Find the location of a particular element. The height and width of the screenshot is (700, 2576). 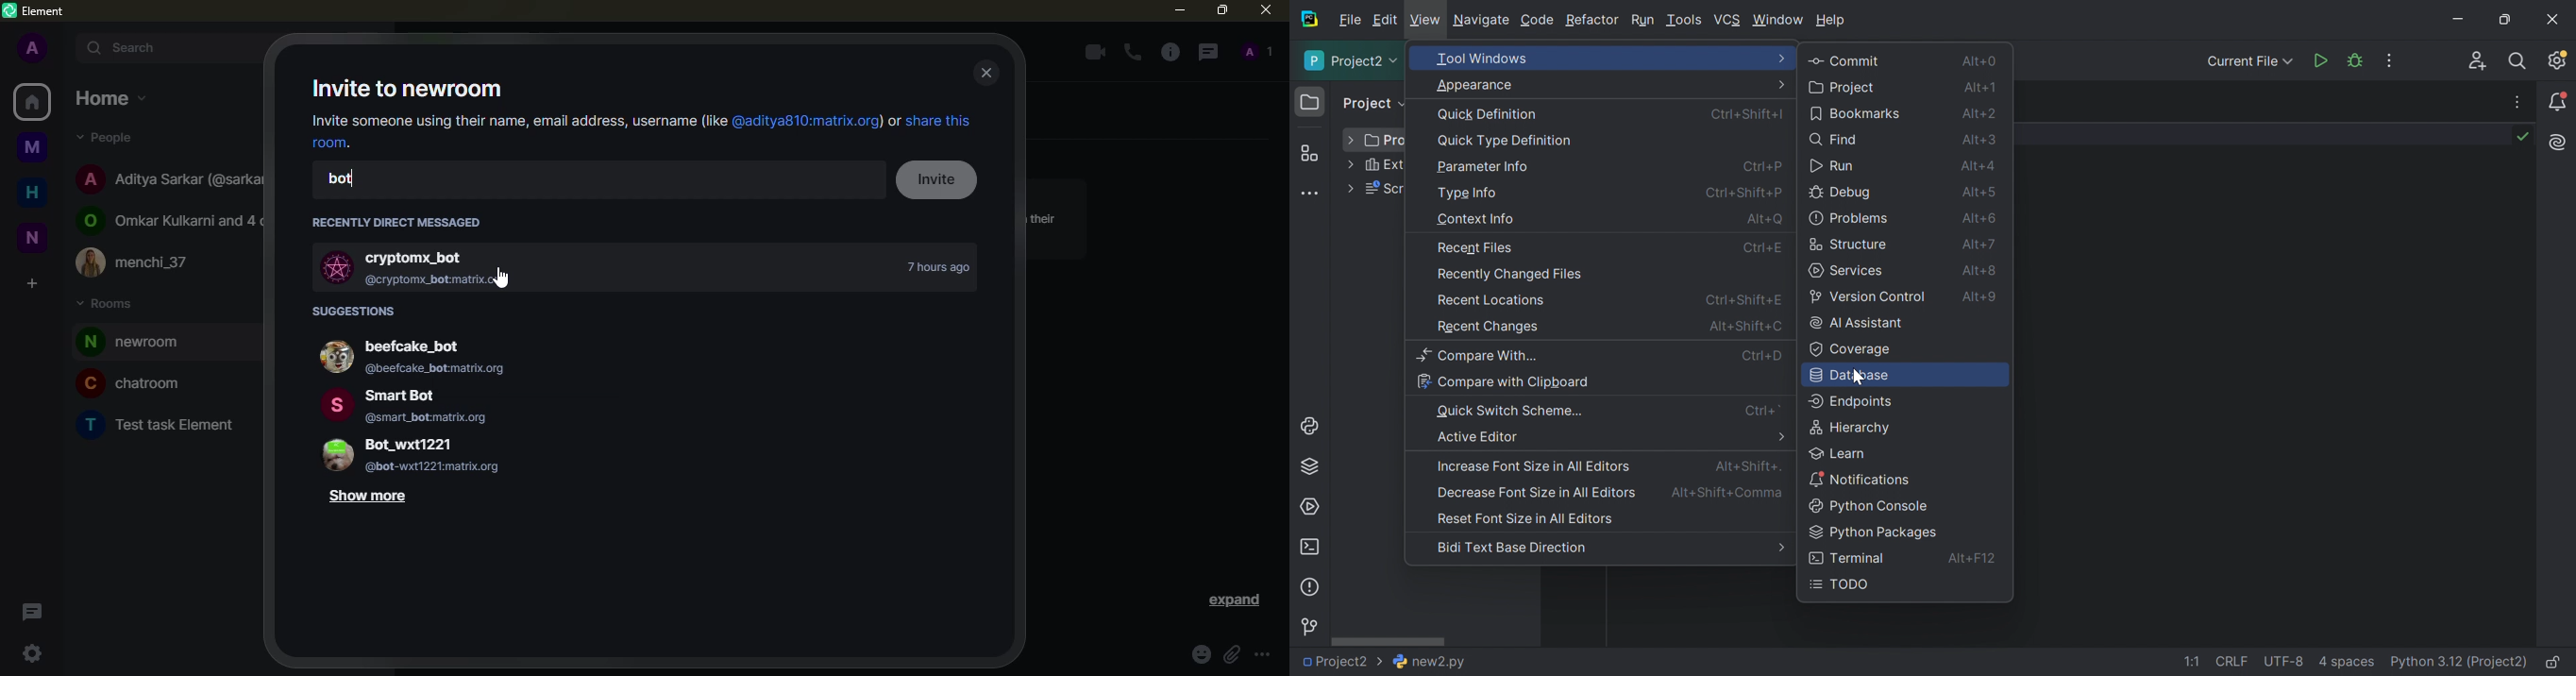

chatroom is located at coordinates (127, 386).